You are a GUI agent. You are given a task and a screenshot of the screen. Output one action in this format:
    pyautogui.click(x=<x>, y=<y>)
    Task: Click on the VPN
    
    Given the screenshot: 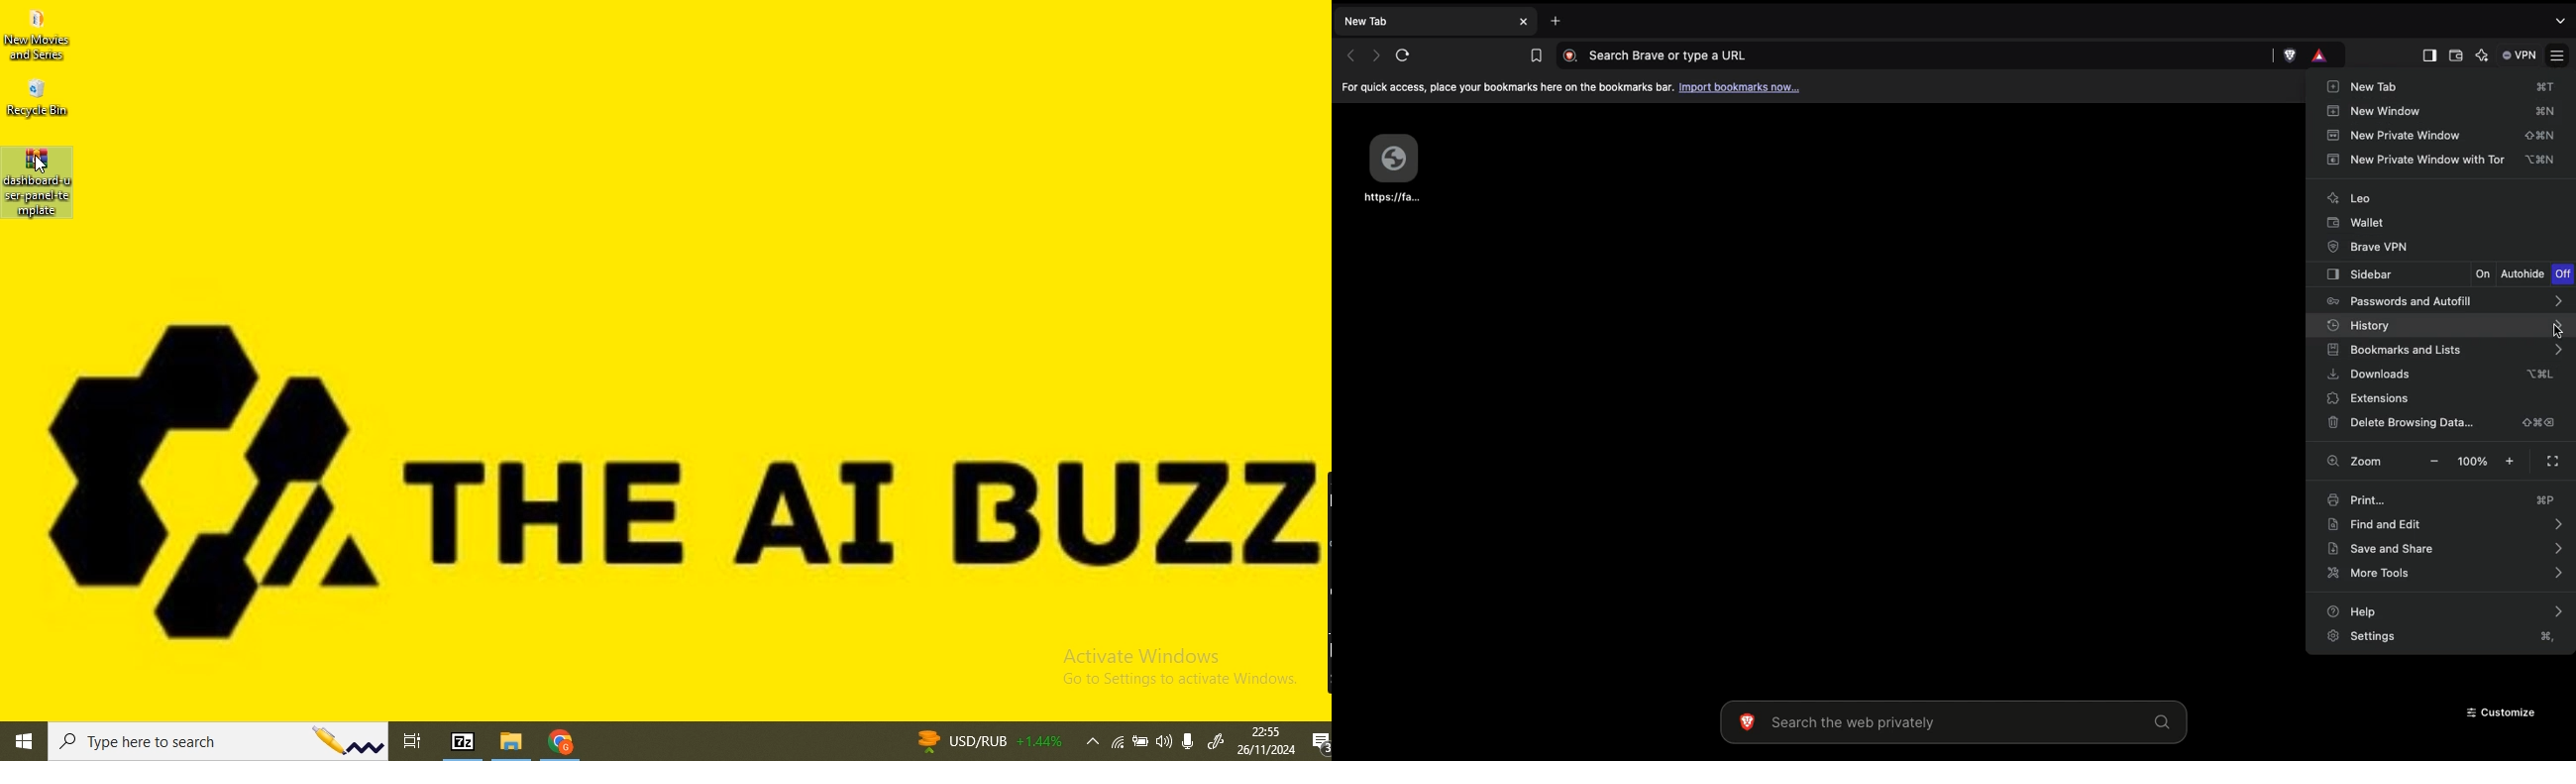 What is the action you would take?
    pyautogui.click(x=2518, y=55)
    